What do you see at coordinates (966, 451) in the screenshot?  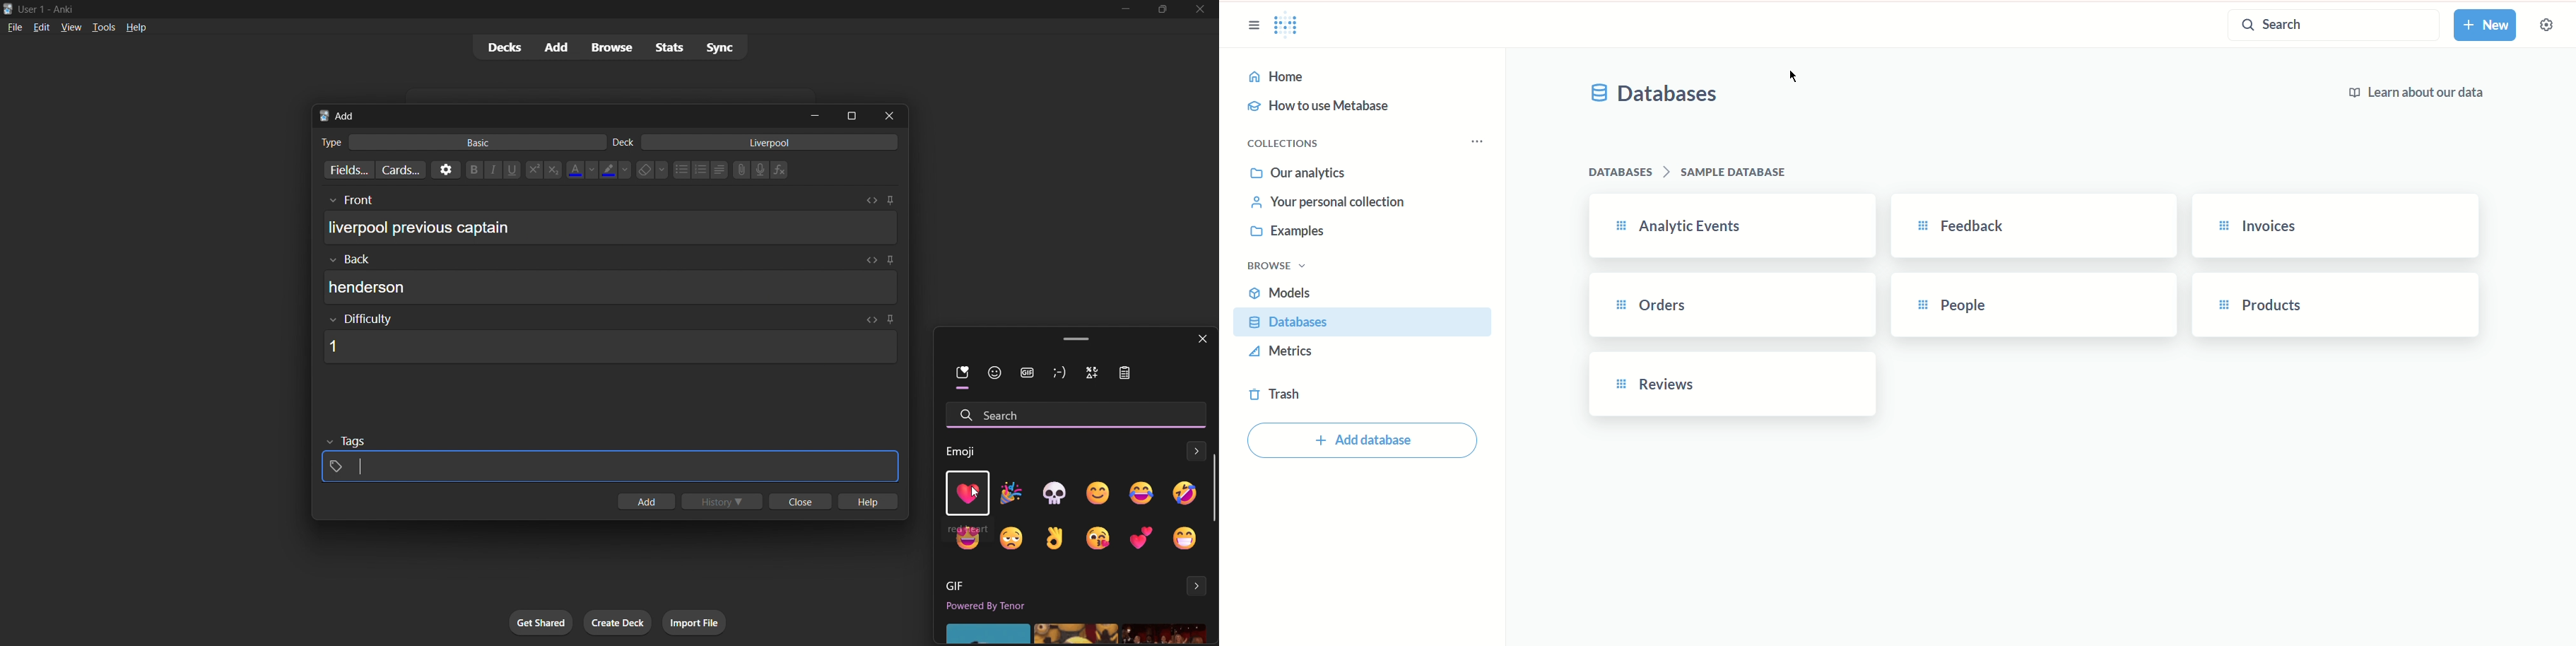 I see `Emoji` at bounding box center [966, 451].